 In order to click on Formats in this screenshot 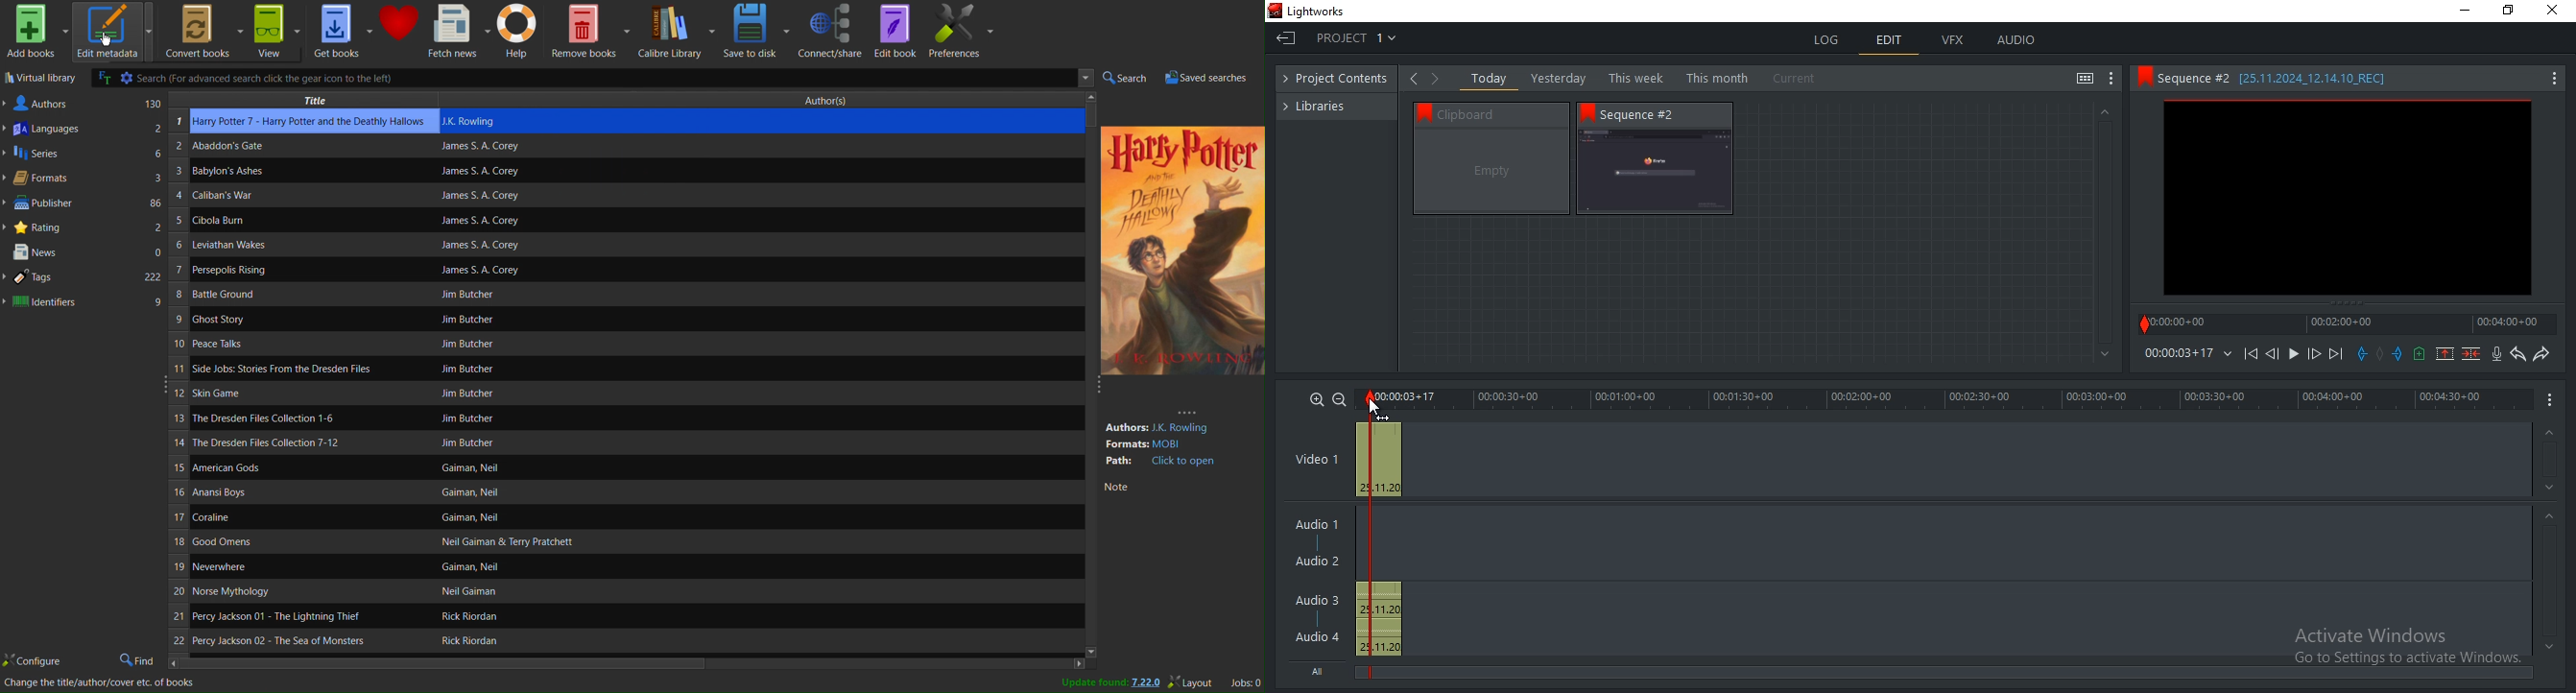, I will do `click(84, 180)`.